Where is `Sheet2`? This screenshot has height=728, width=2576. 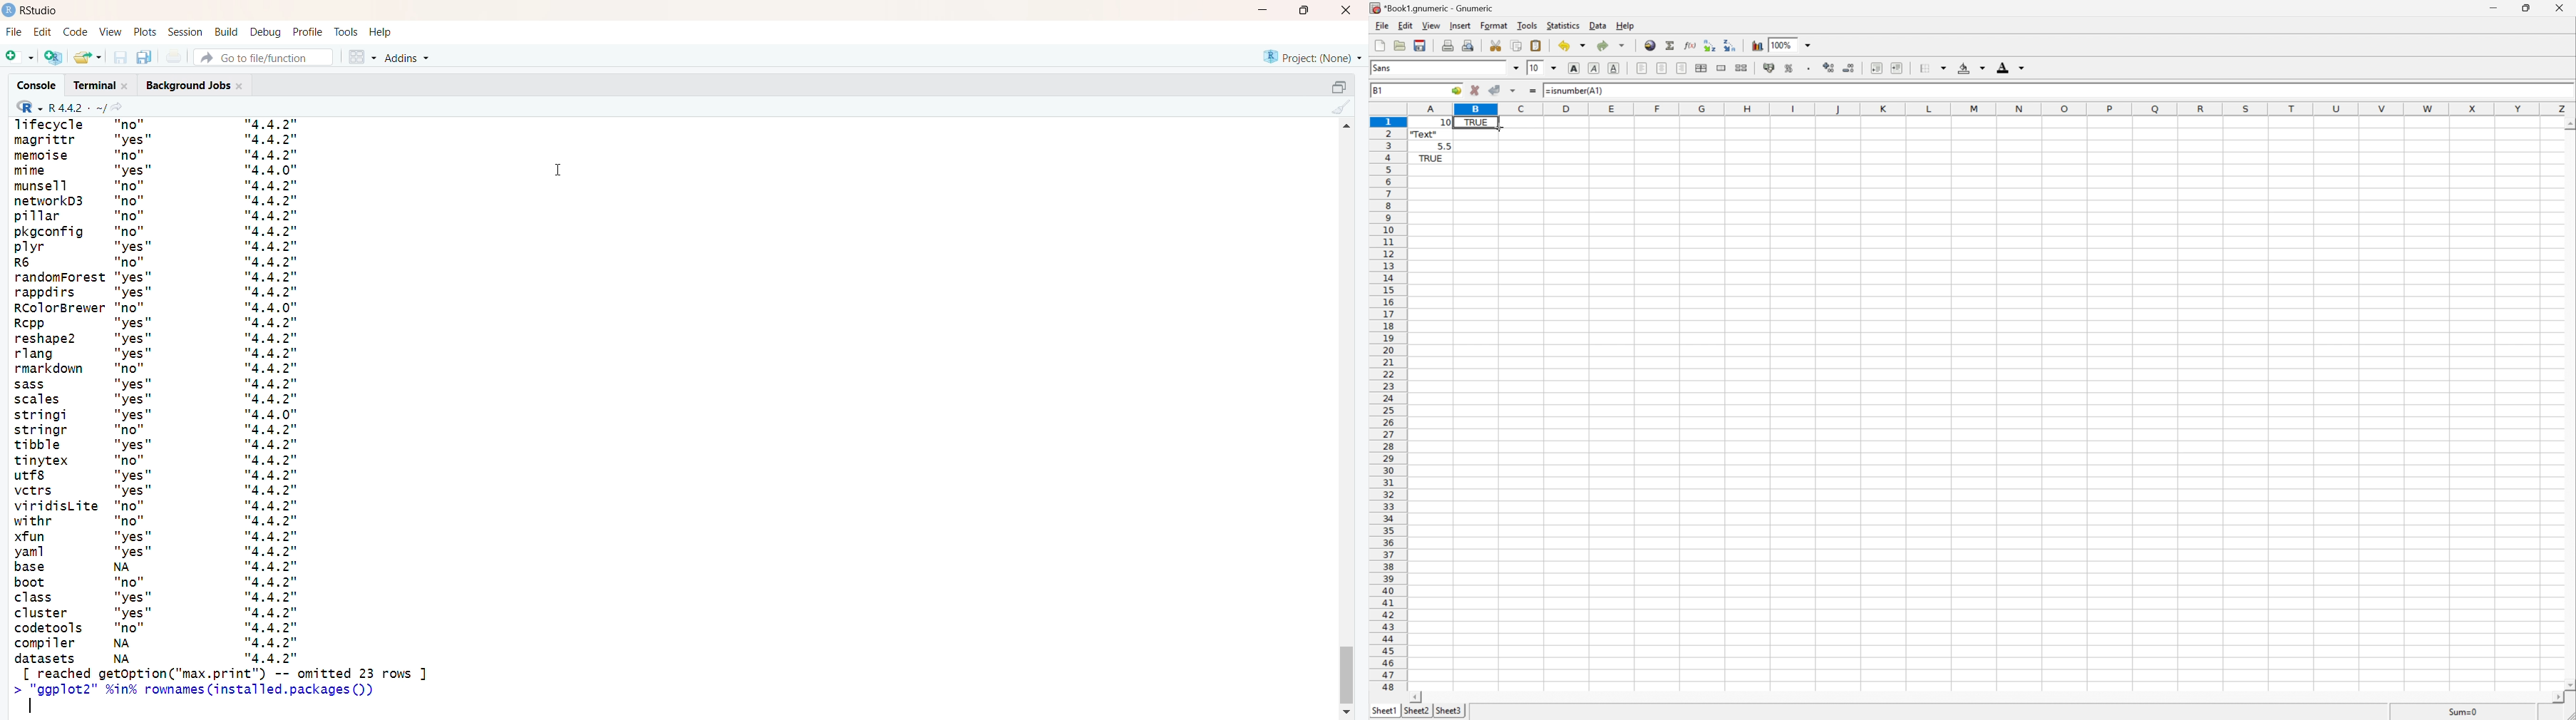
Sheet2 is located at coordinates (1415, 712).